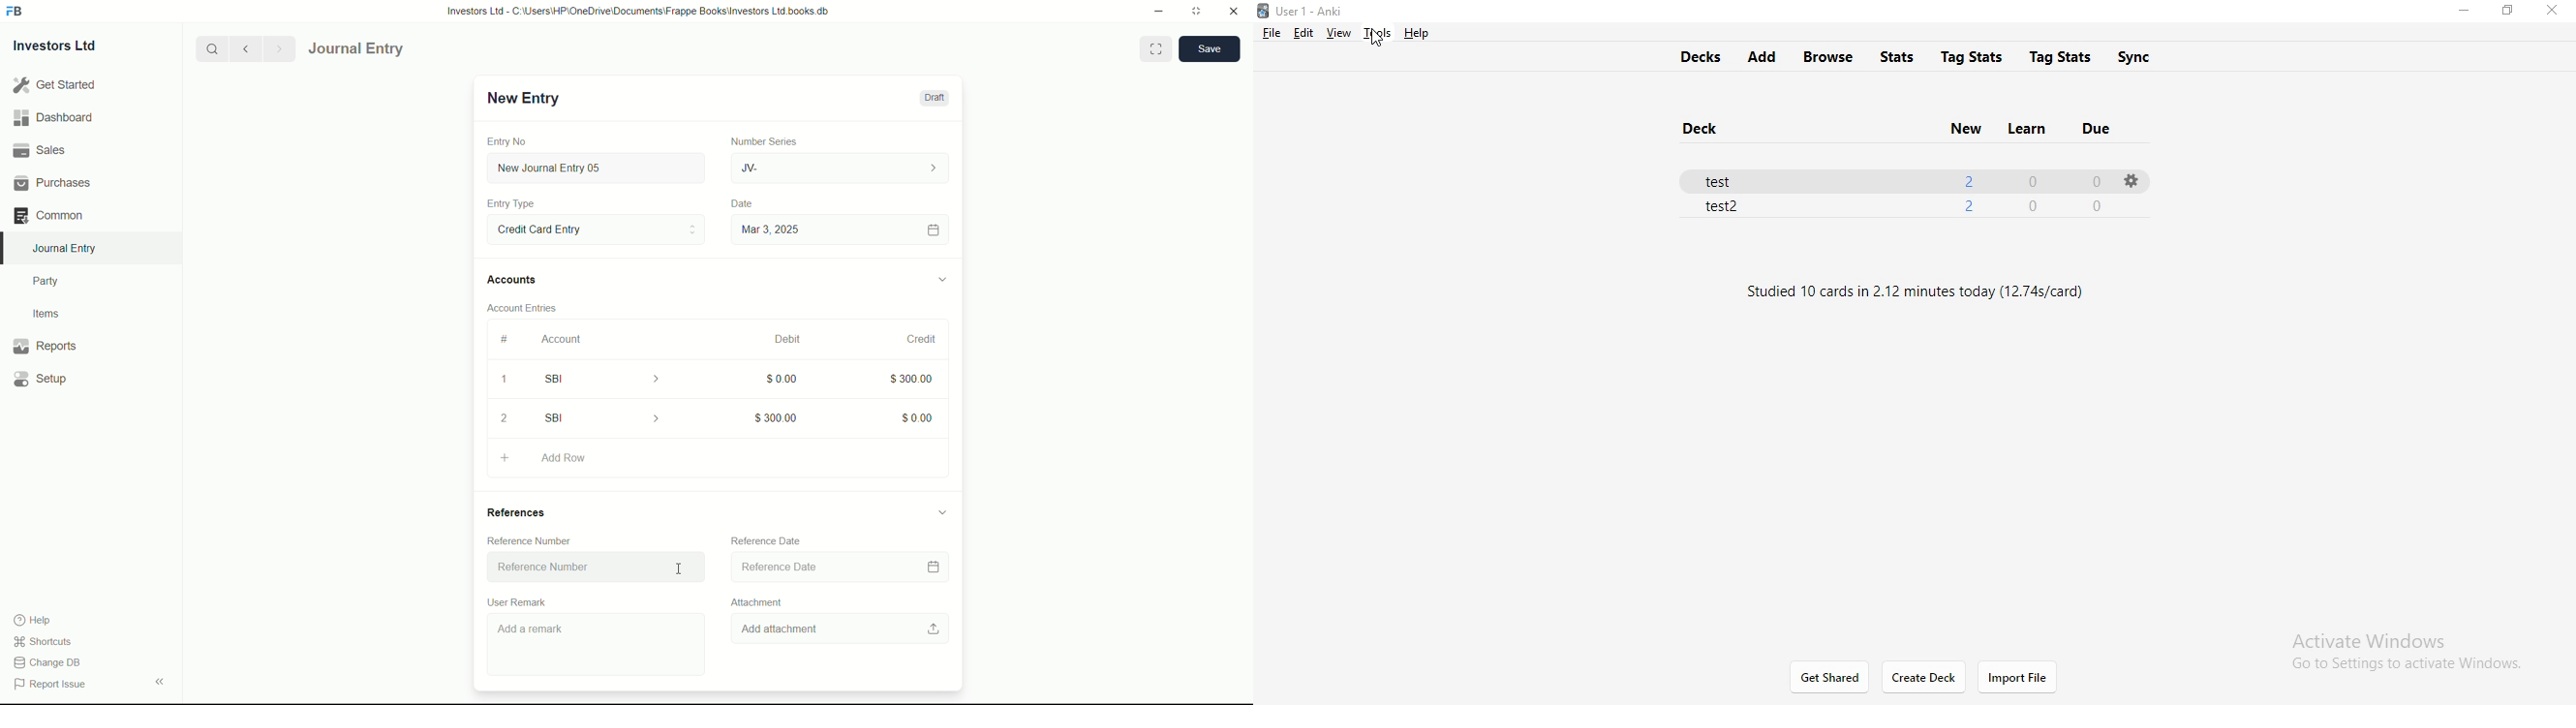 This screenshot has height=728, width=2576. Describe the element at coordinates (2094, 205) in the screenshot. I see `0` at that location.